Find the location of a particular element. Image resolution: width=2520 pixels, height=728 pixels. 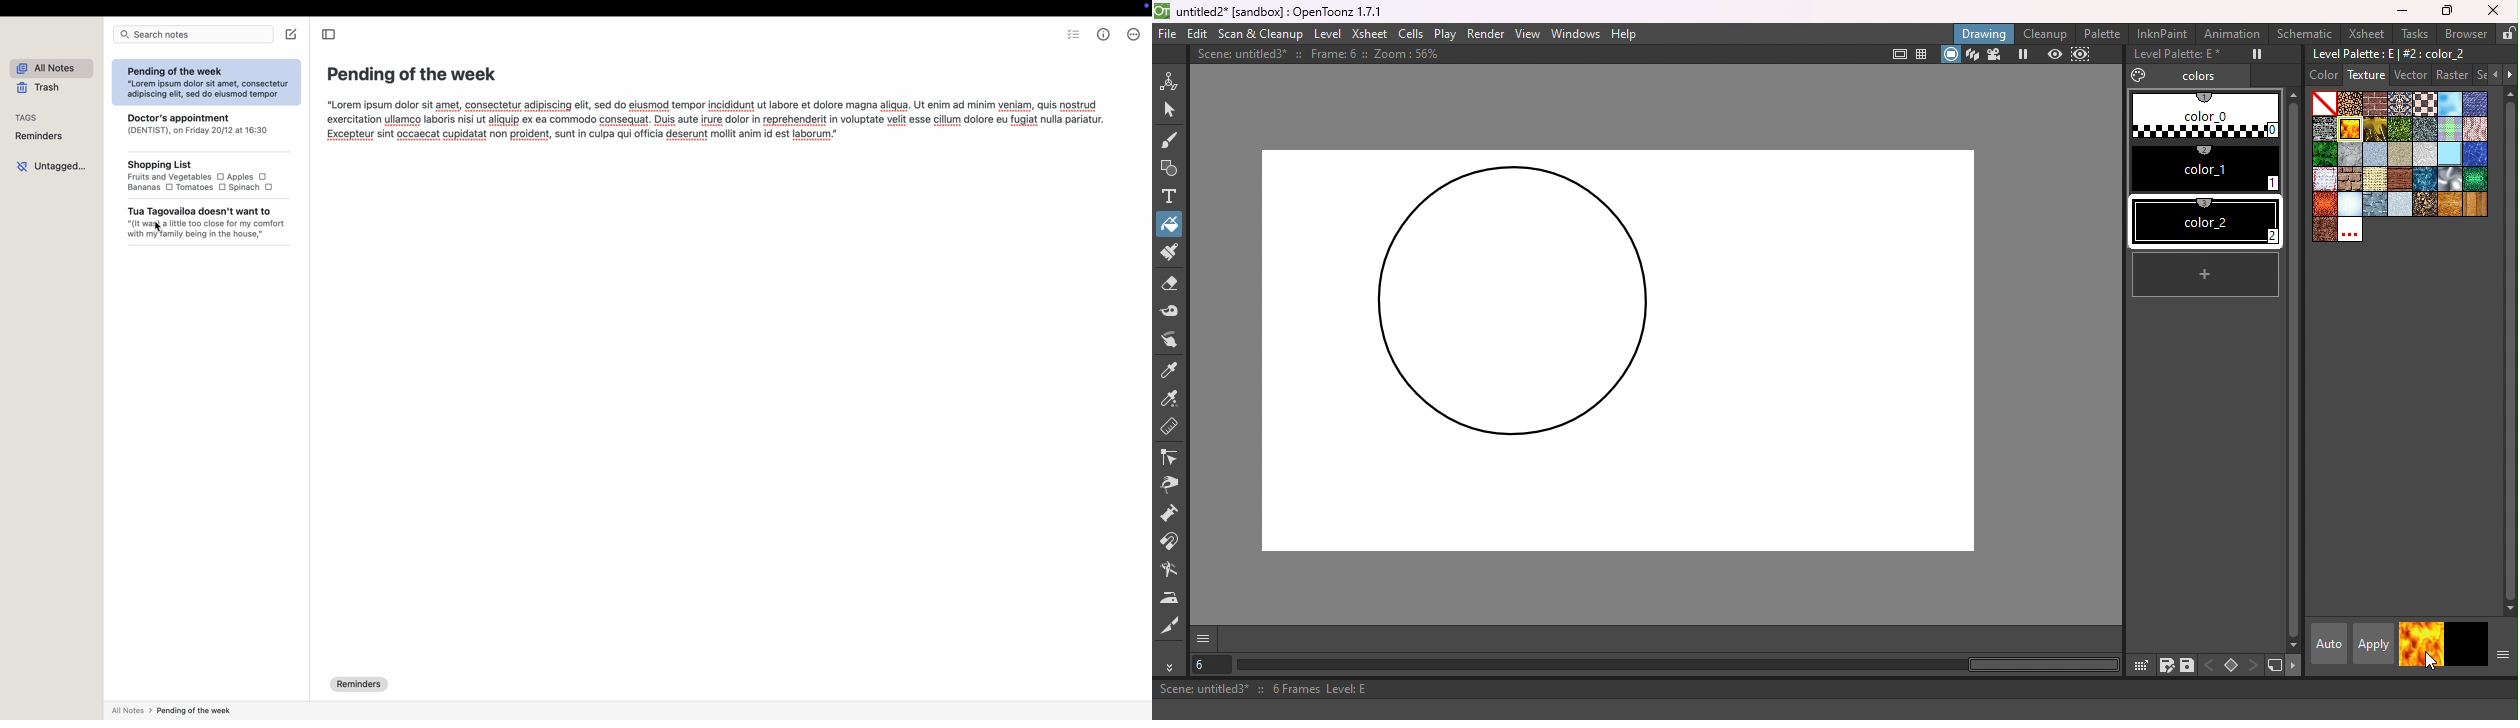

Pinch is located at coordinates (1171, 487).